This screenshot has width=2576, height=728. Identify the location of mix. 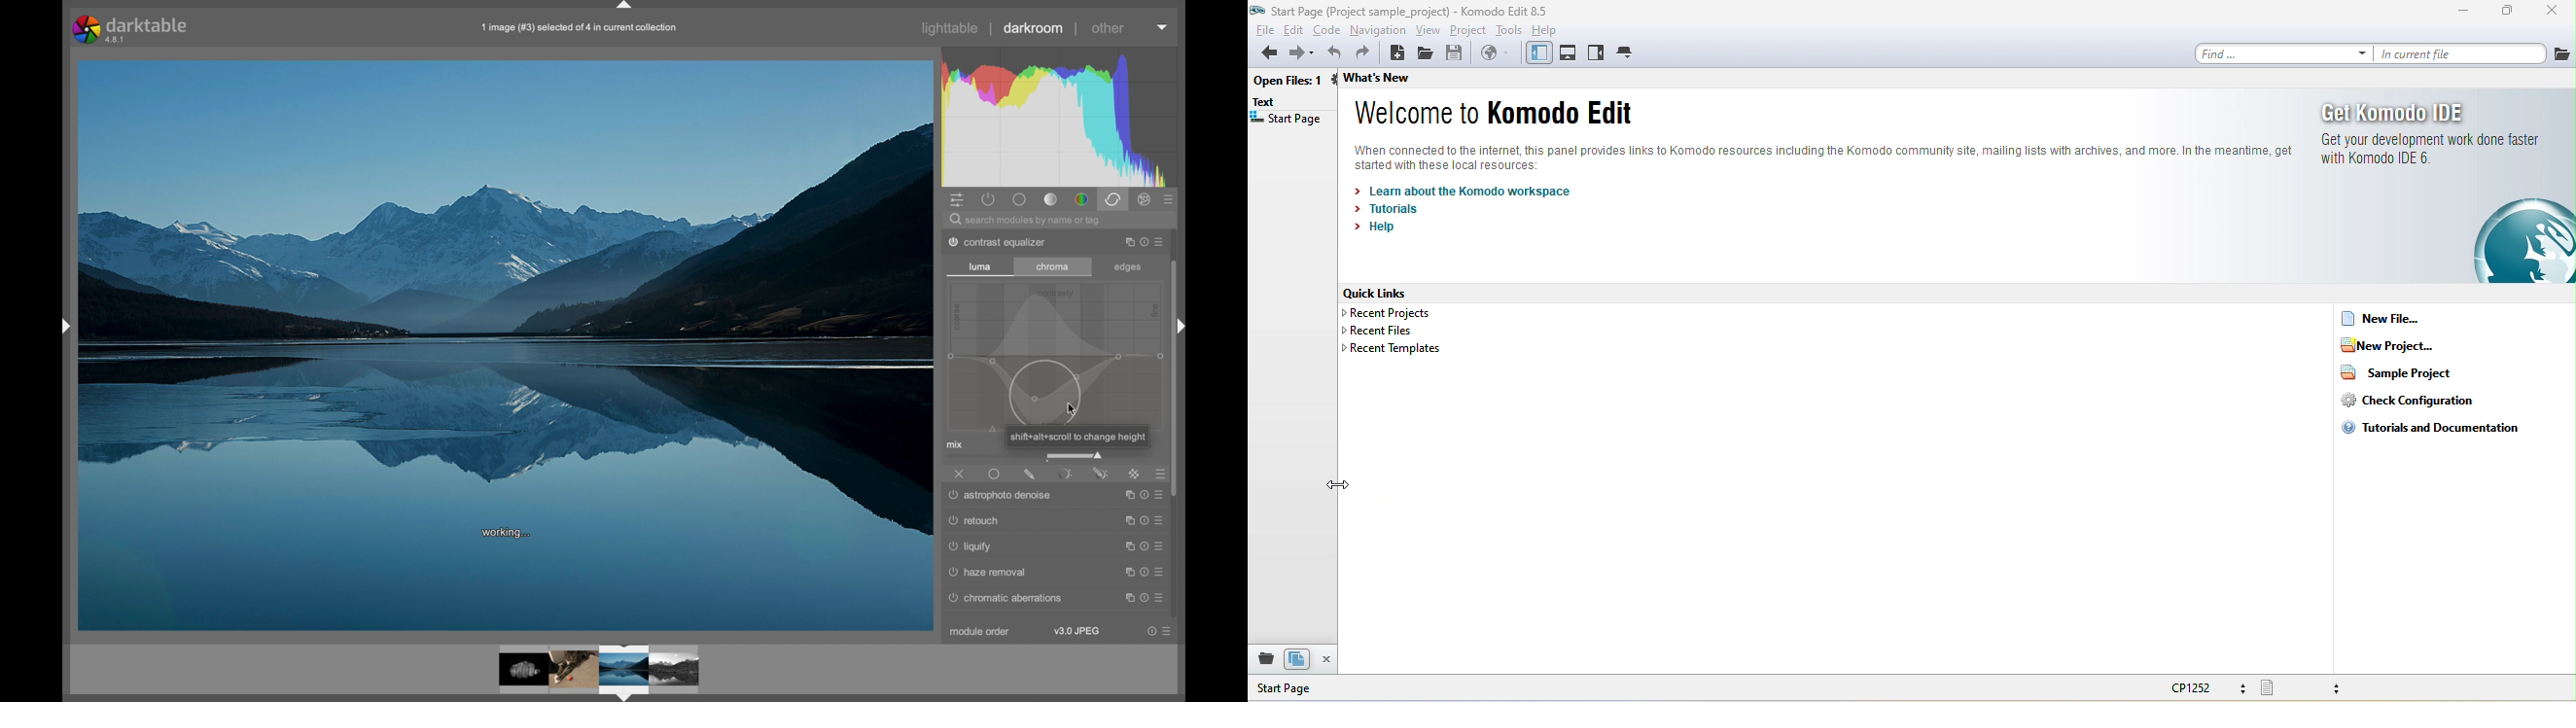
(955, 445).